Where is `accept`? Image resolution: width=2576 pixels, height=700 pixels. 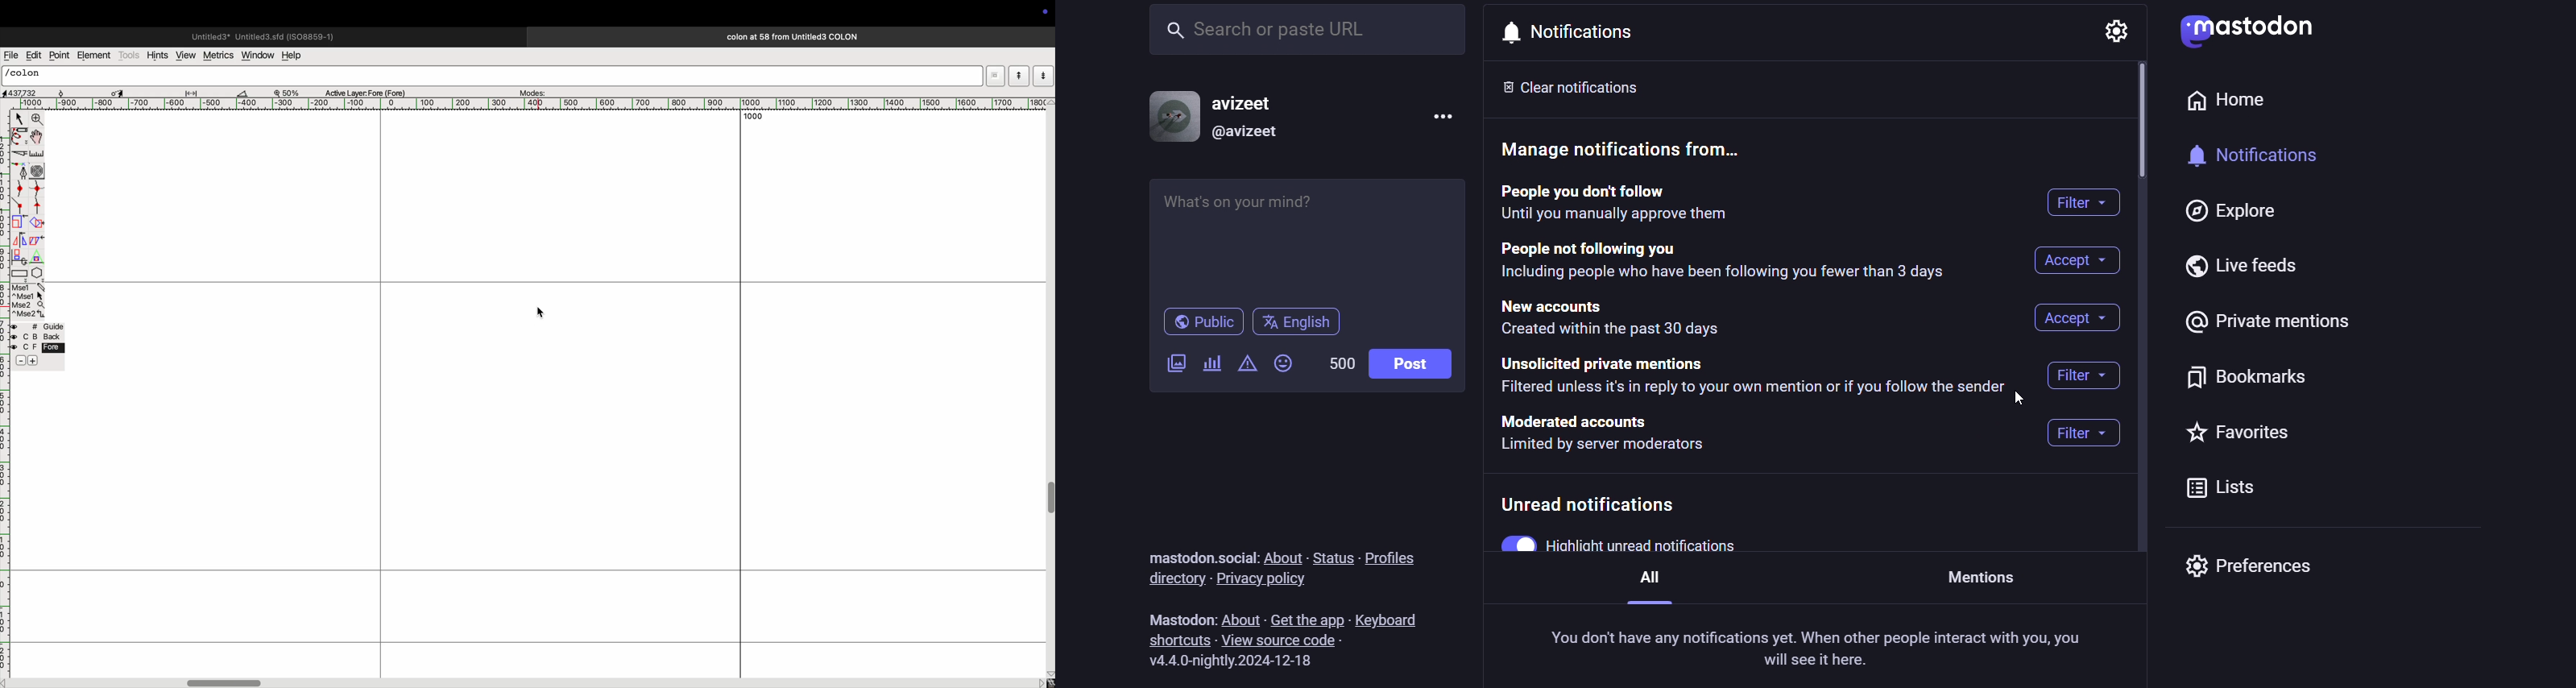 accept is located at coordinates (2075, 318).